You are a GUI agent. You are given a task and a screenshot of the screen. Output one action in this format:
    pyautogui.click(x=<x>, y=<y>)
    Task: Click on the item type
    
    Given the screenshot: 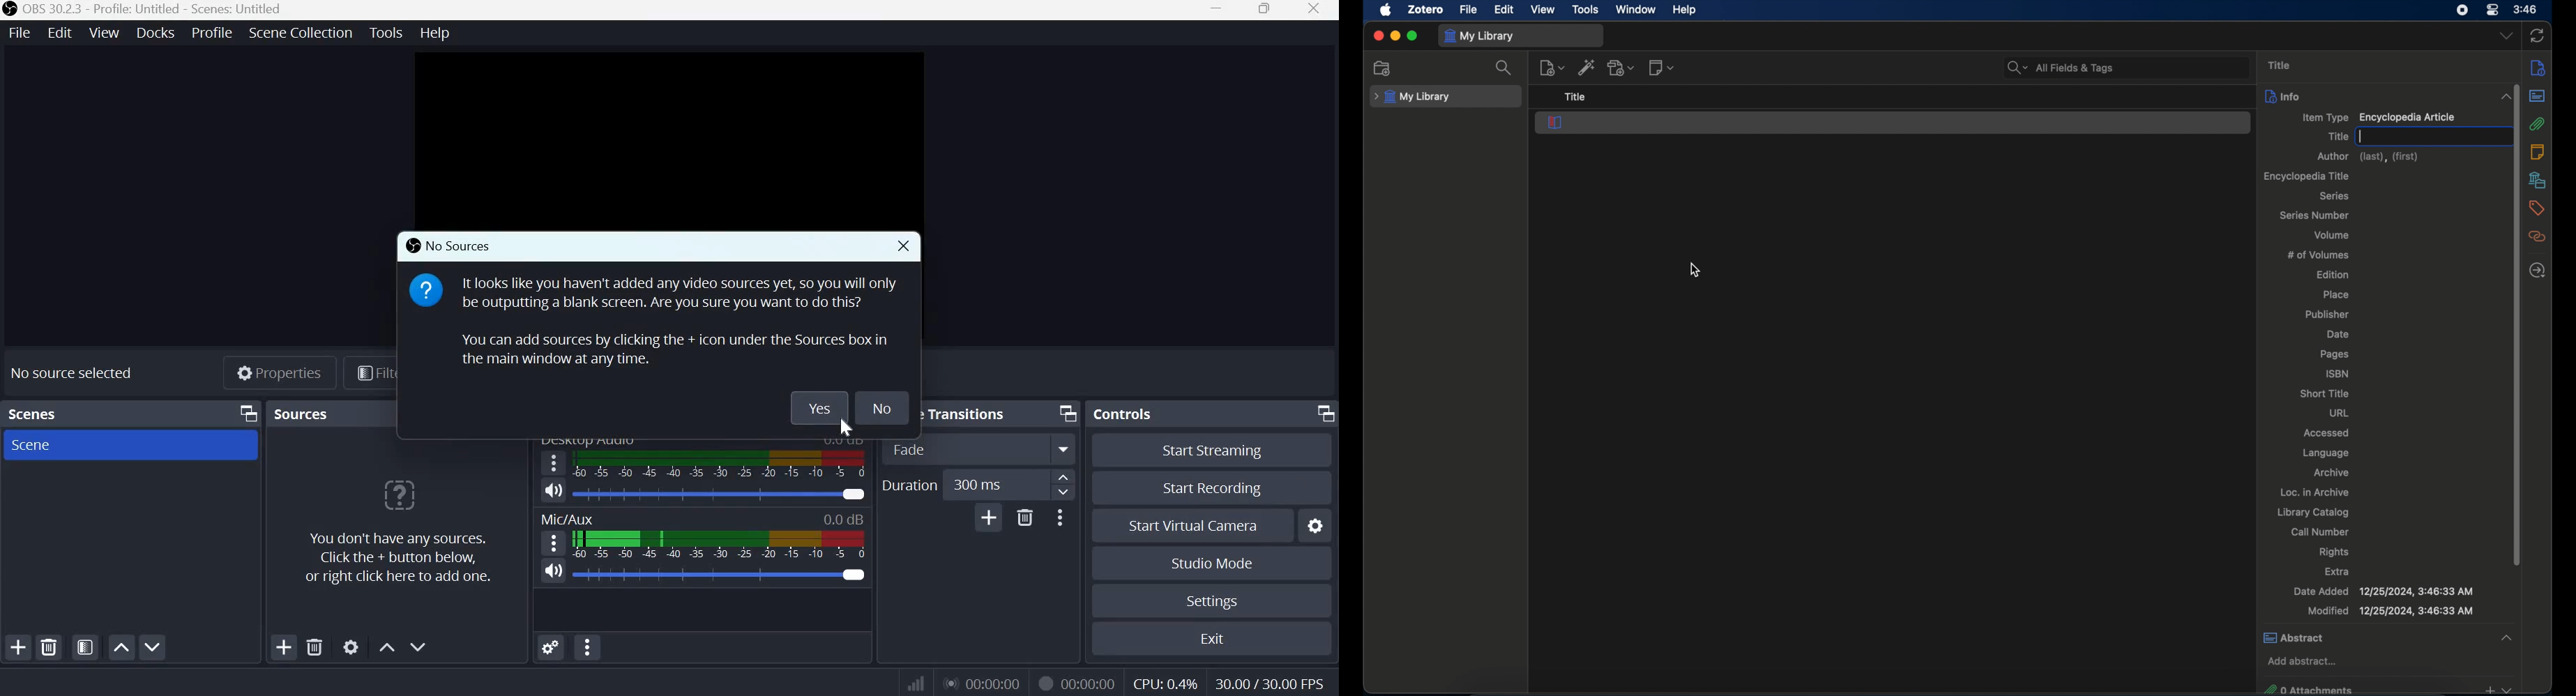 What is the action you would take?
    pyautogui.click(x=2378, y=118)
    